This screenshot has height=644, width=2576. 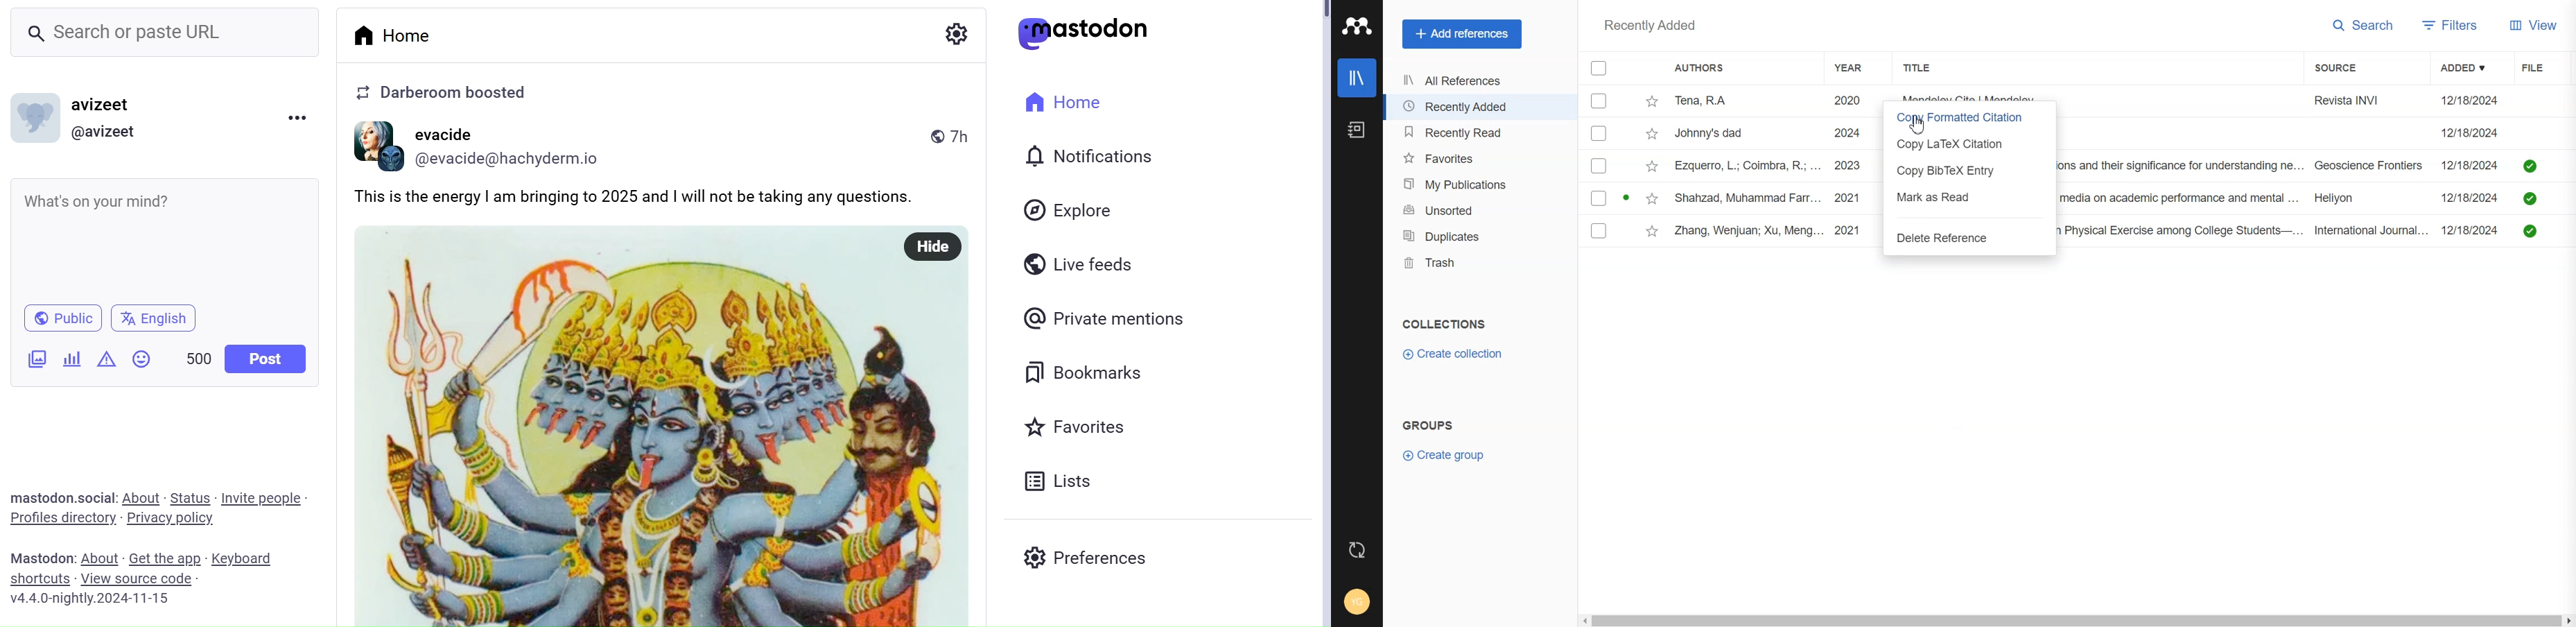 I want to click on Language, so click(x=153, y=317).